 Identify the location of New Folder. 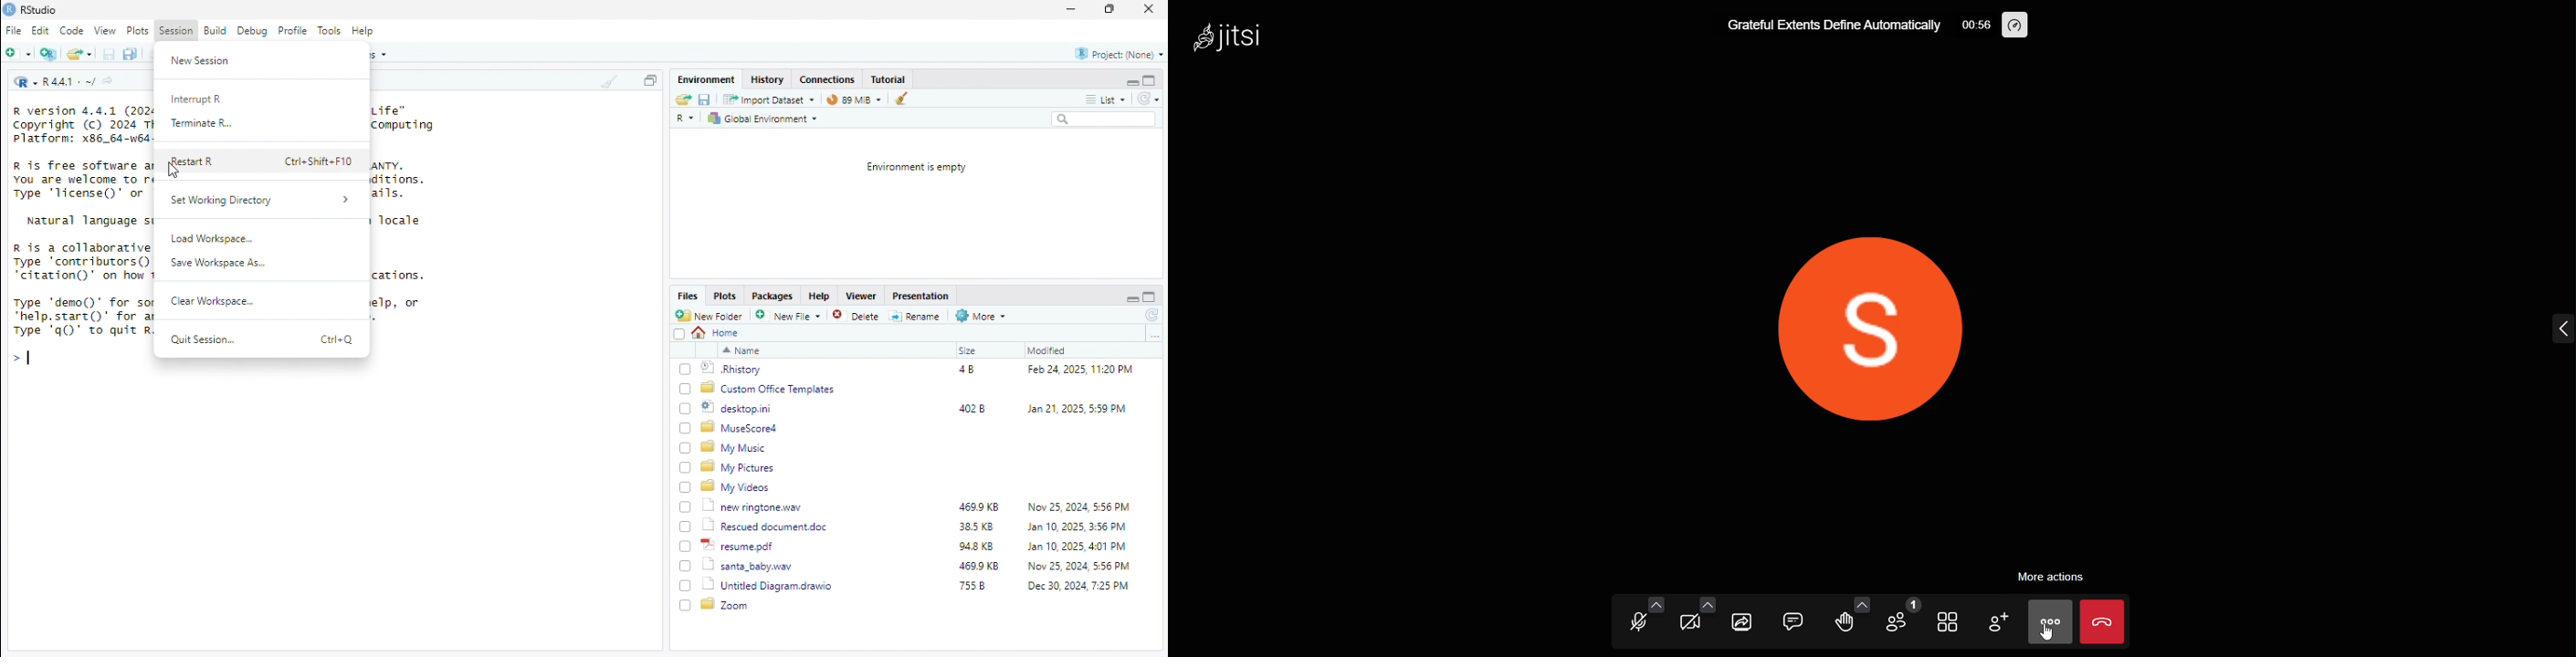
(710, 316).